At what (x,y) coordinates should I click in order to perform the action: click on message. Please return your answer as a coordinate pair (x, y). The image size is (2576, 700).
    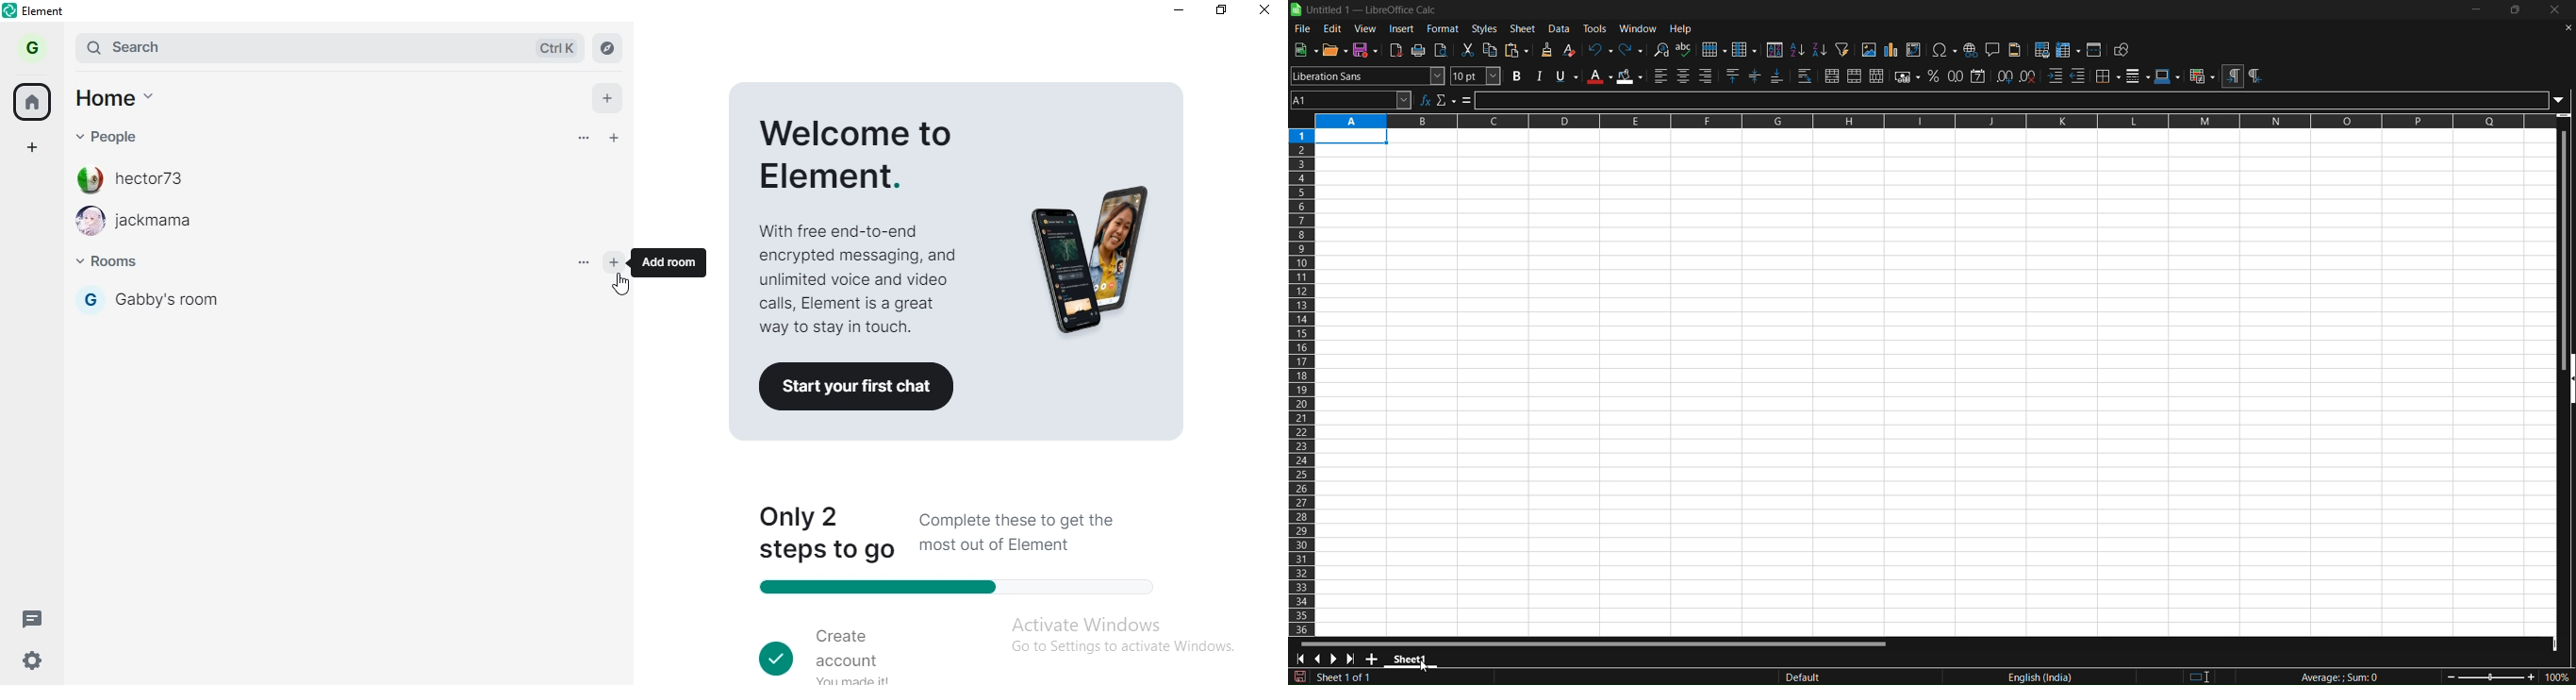
    Looking at the image, I should click on (39, 621).